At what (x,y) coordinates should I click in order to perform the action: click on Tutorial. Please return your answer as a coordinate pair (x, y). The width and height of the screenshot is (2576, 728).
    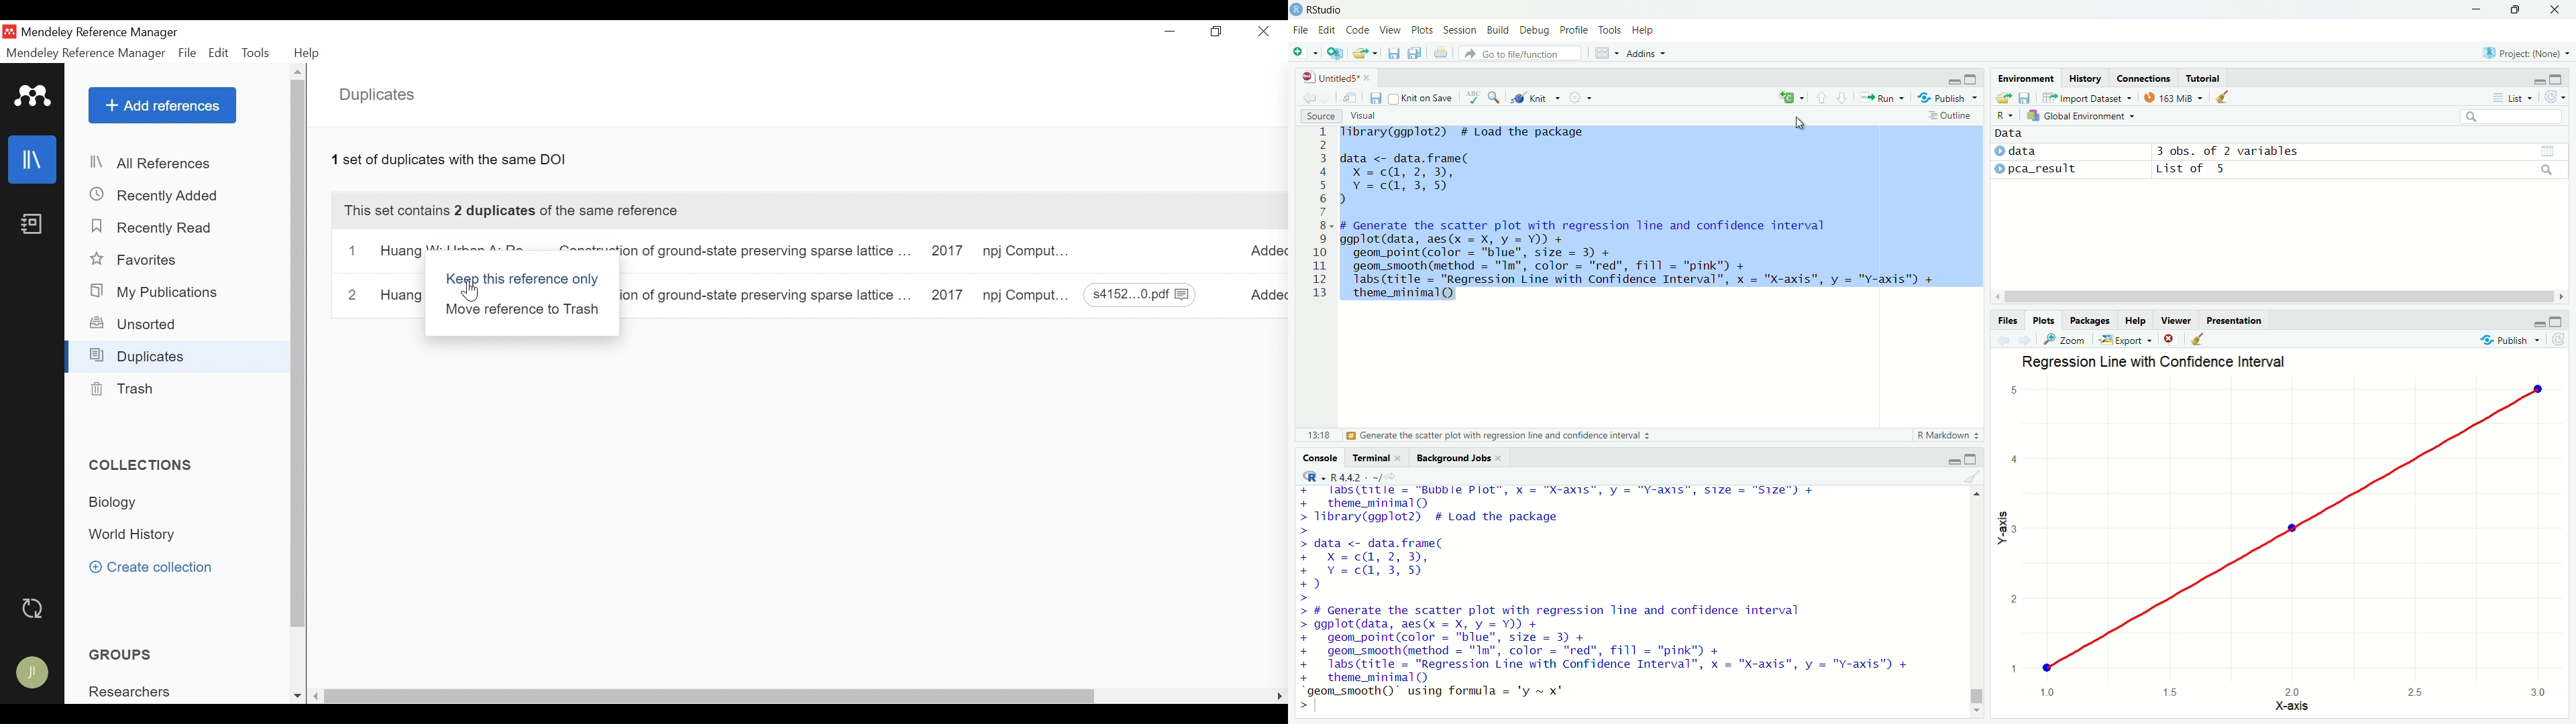
    Looking at the image, I should click on (2203, 78).